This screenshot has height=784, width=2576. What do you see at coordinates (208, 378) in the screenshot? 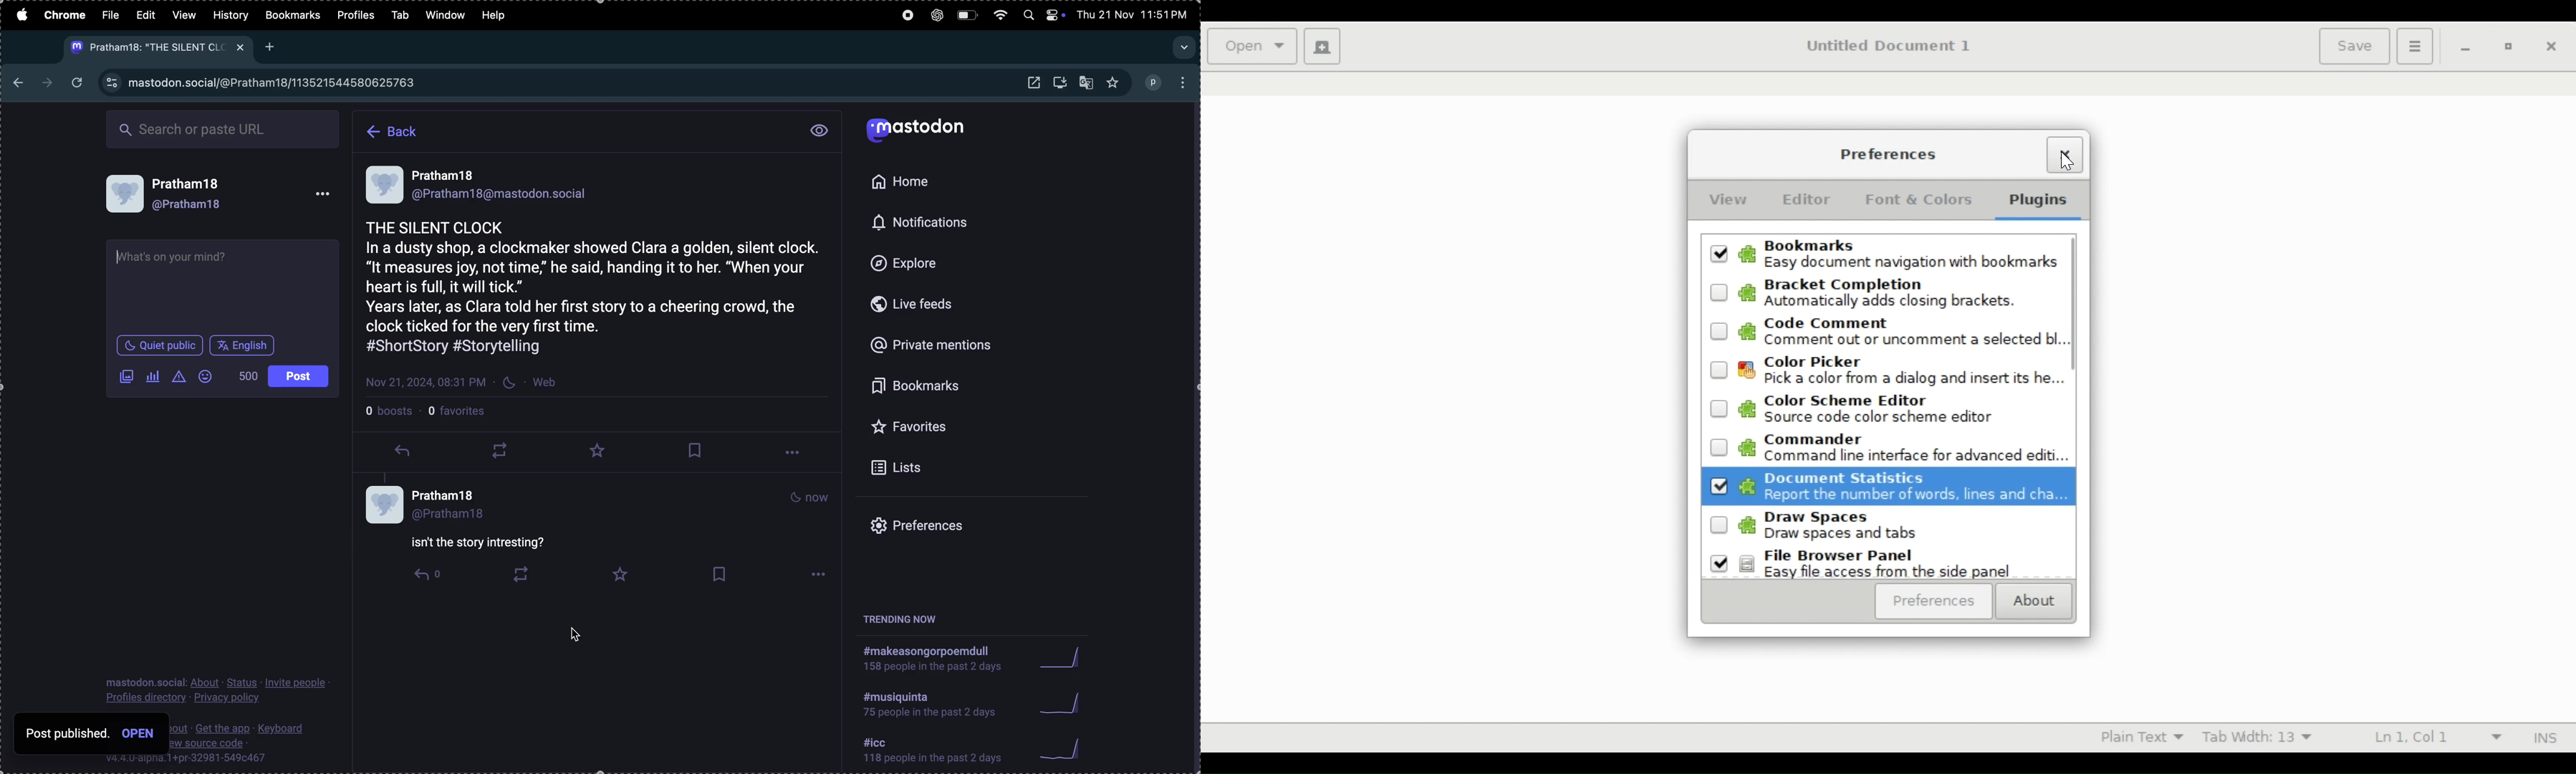
I see `add emoji` at bounding box center [208, 378].